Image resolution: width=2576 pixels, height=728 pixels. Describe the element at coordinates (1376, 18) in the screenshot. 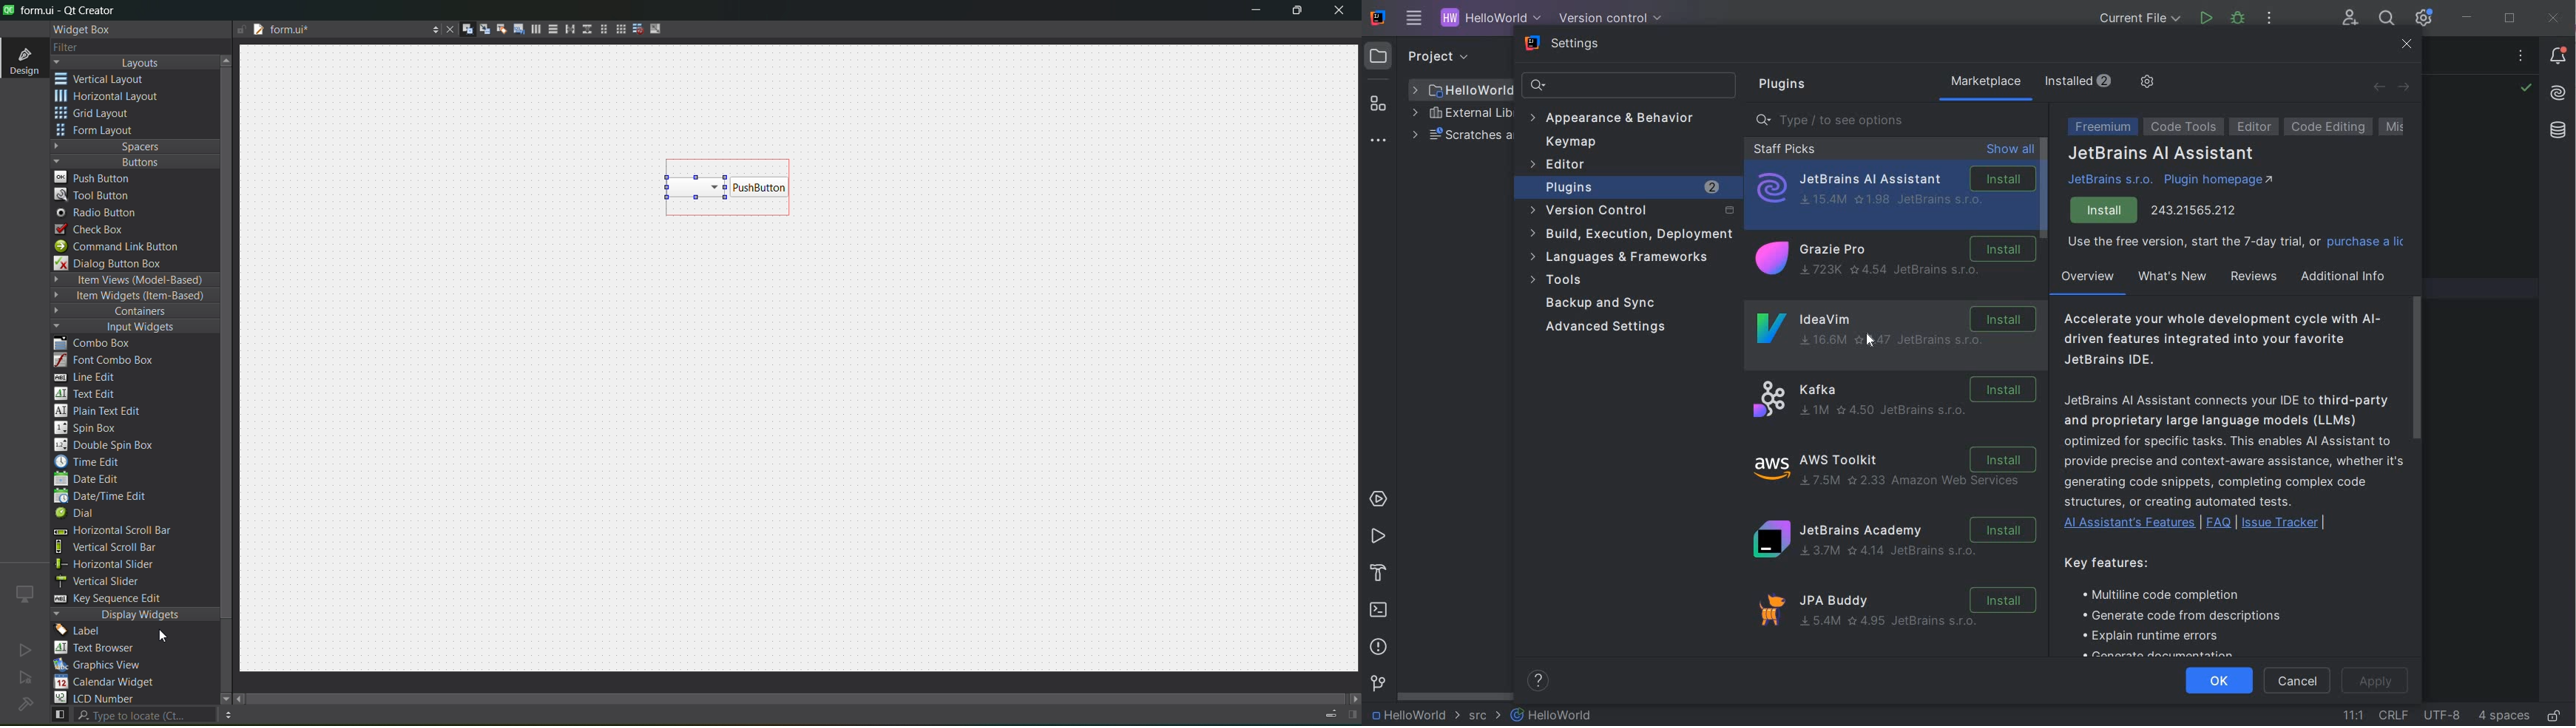

I see `SYSTEM NAME` at that location.